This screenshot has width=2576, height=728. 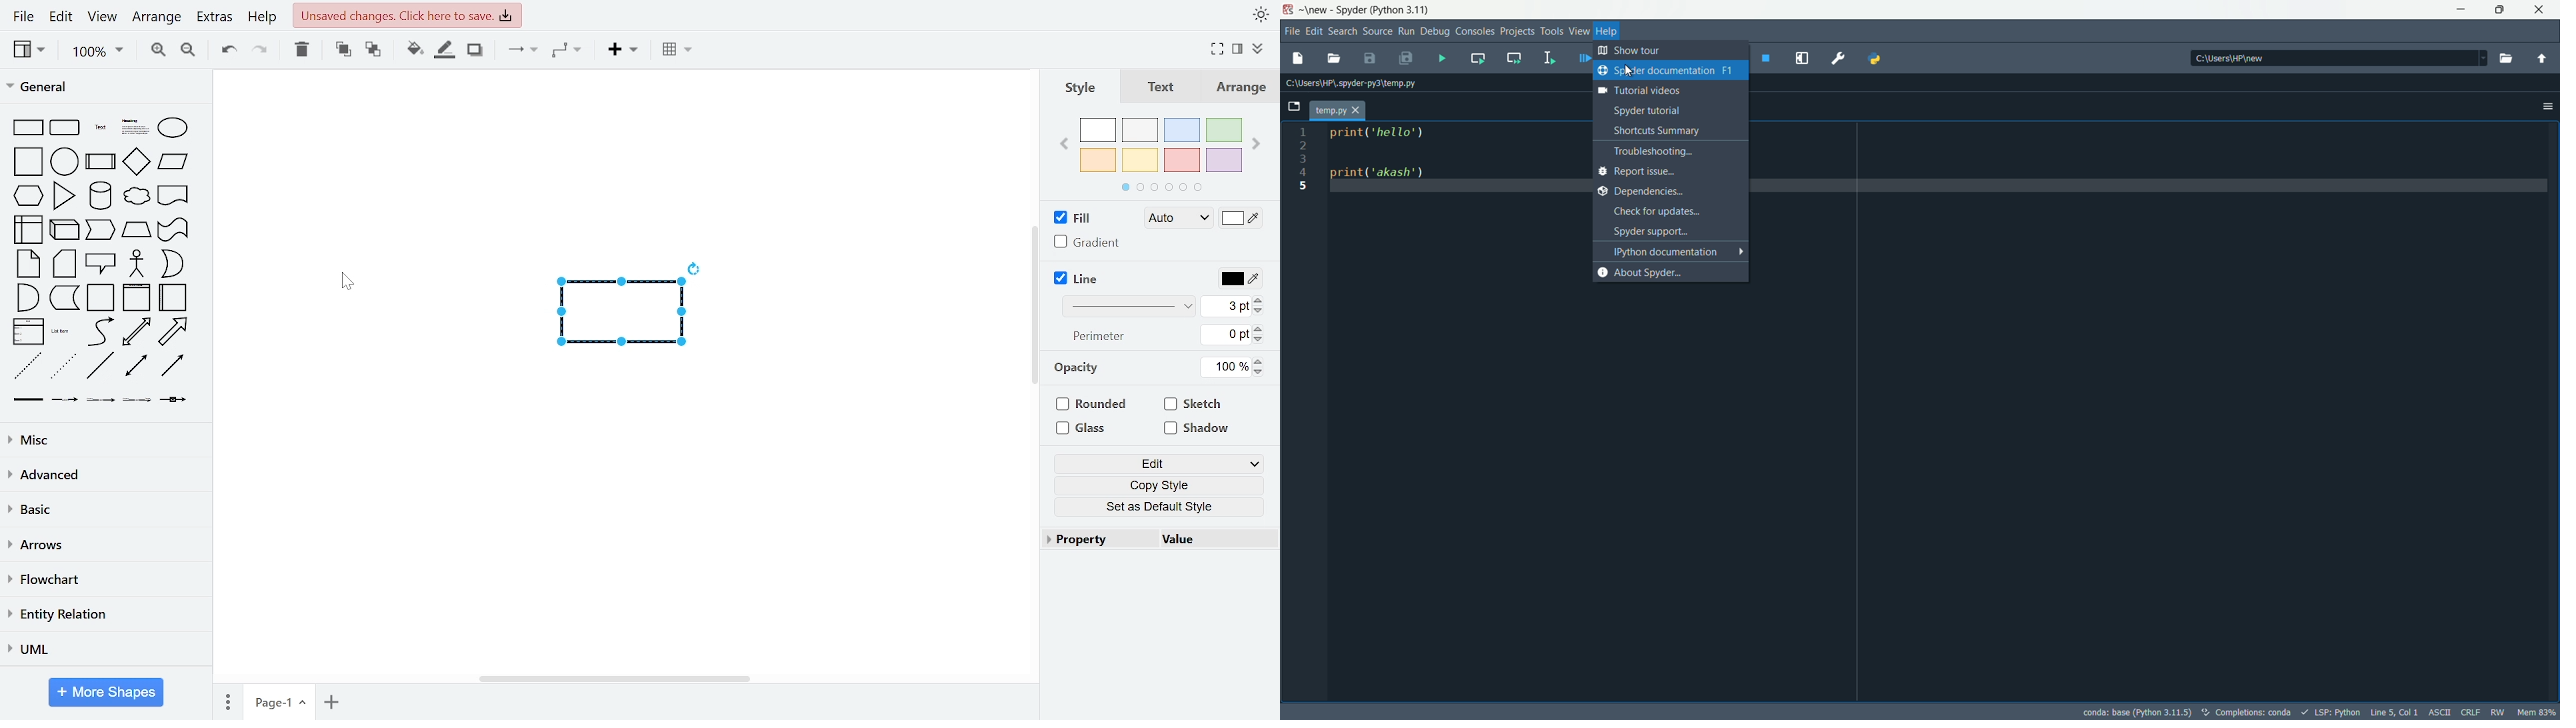 I want to click on increase perimeter, so click(x=1259, y=328).